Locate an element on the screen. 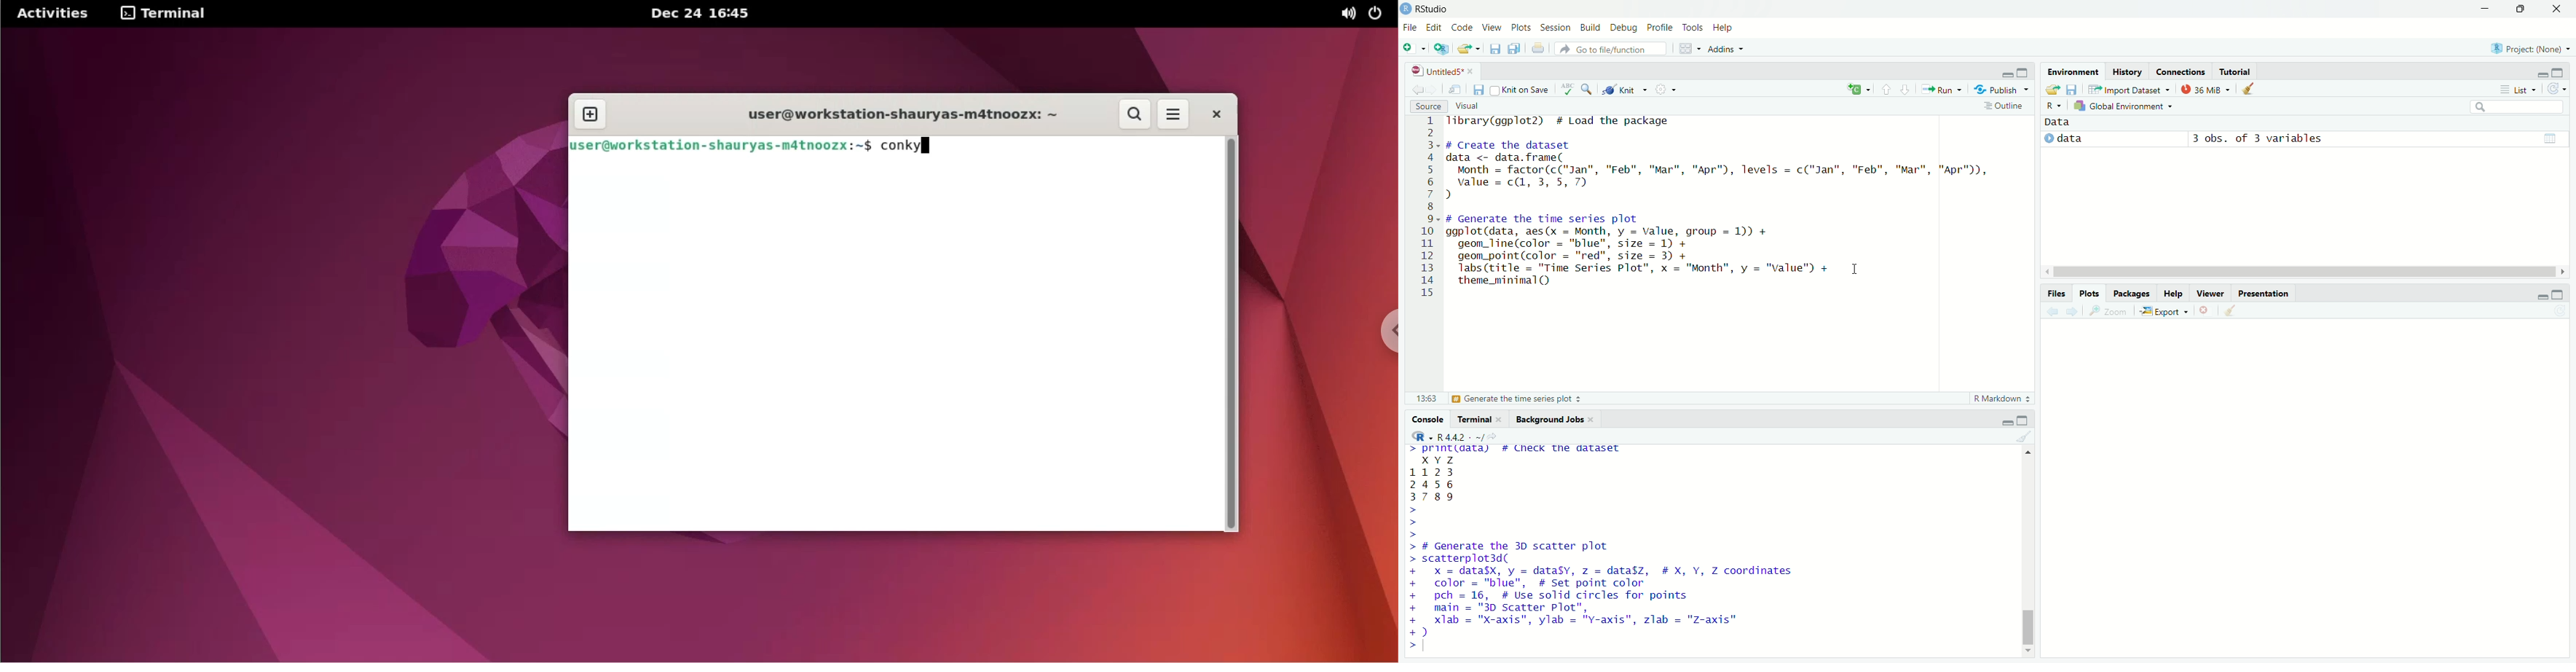  background jobs is located at coordinates (1549, 419).